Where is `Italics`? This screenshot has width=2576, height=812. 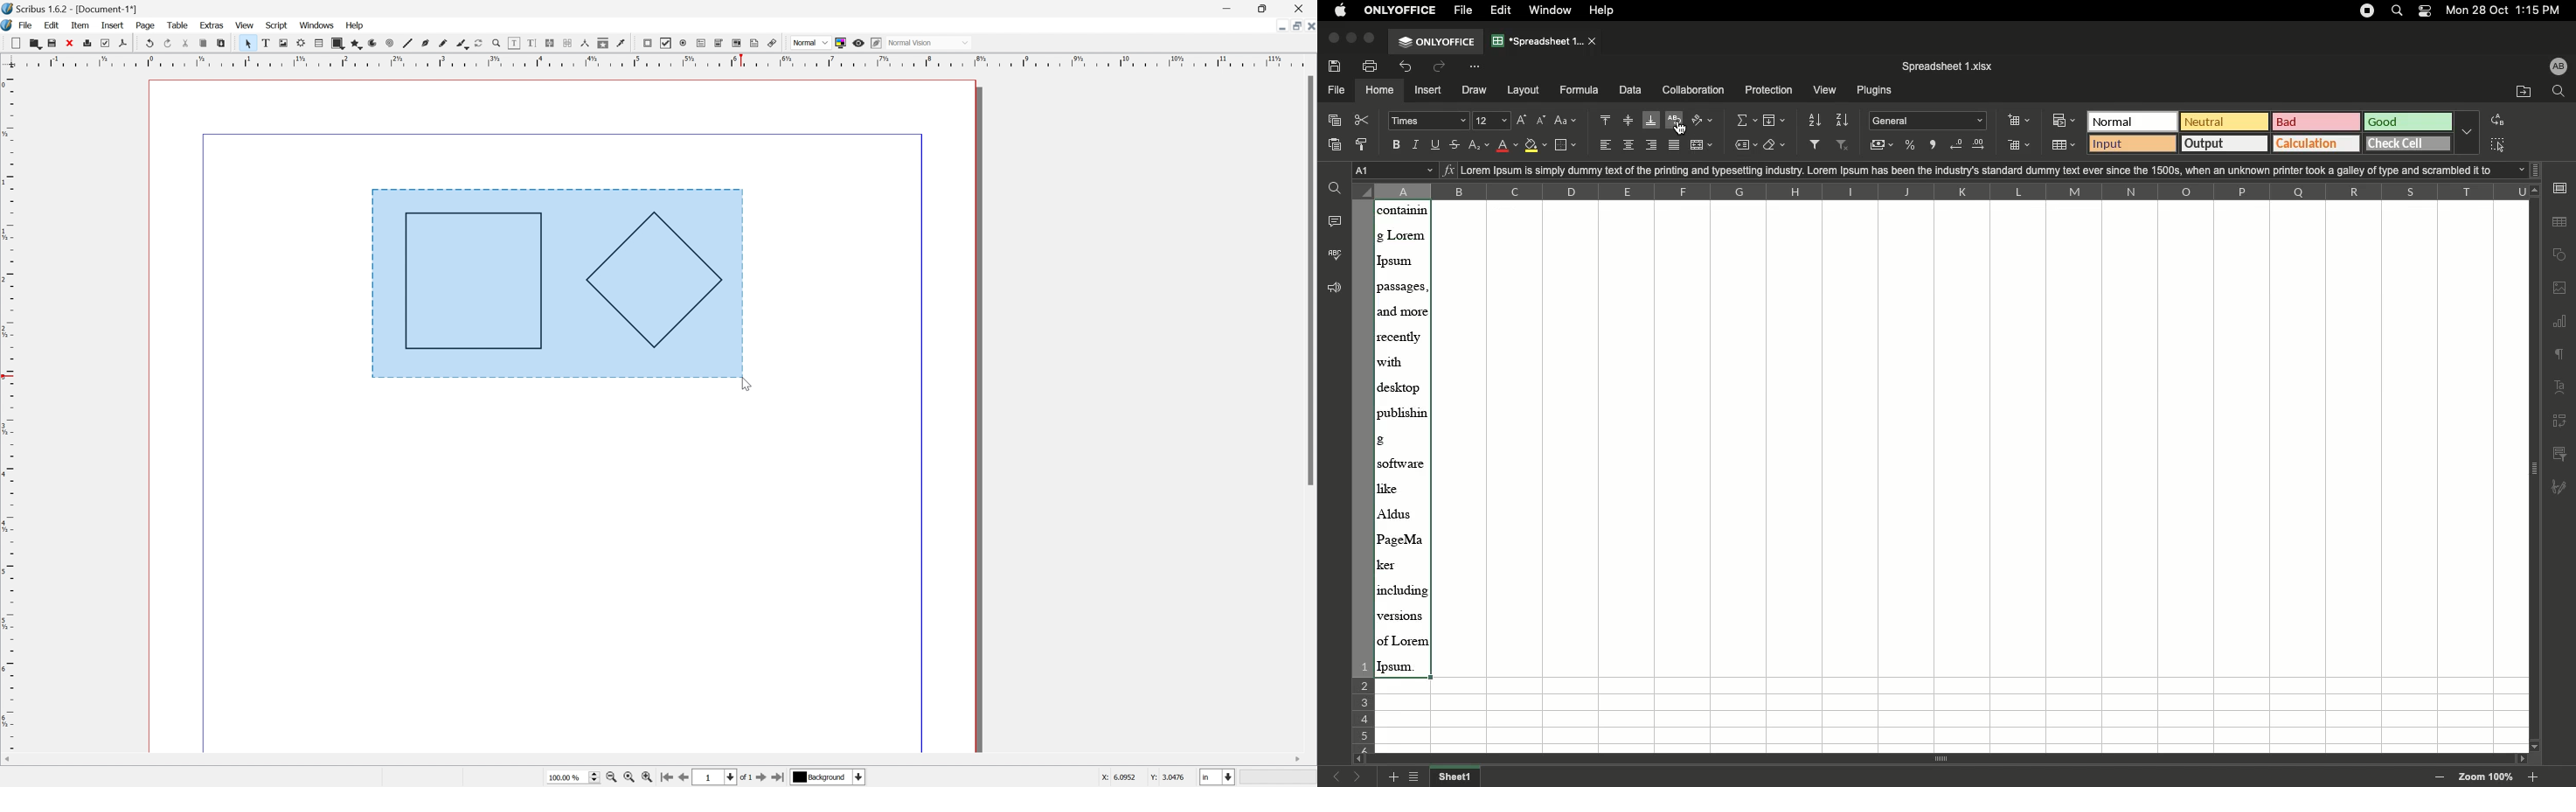
Italics is located at coordinates (1419, 144).